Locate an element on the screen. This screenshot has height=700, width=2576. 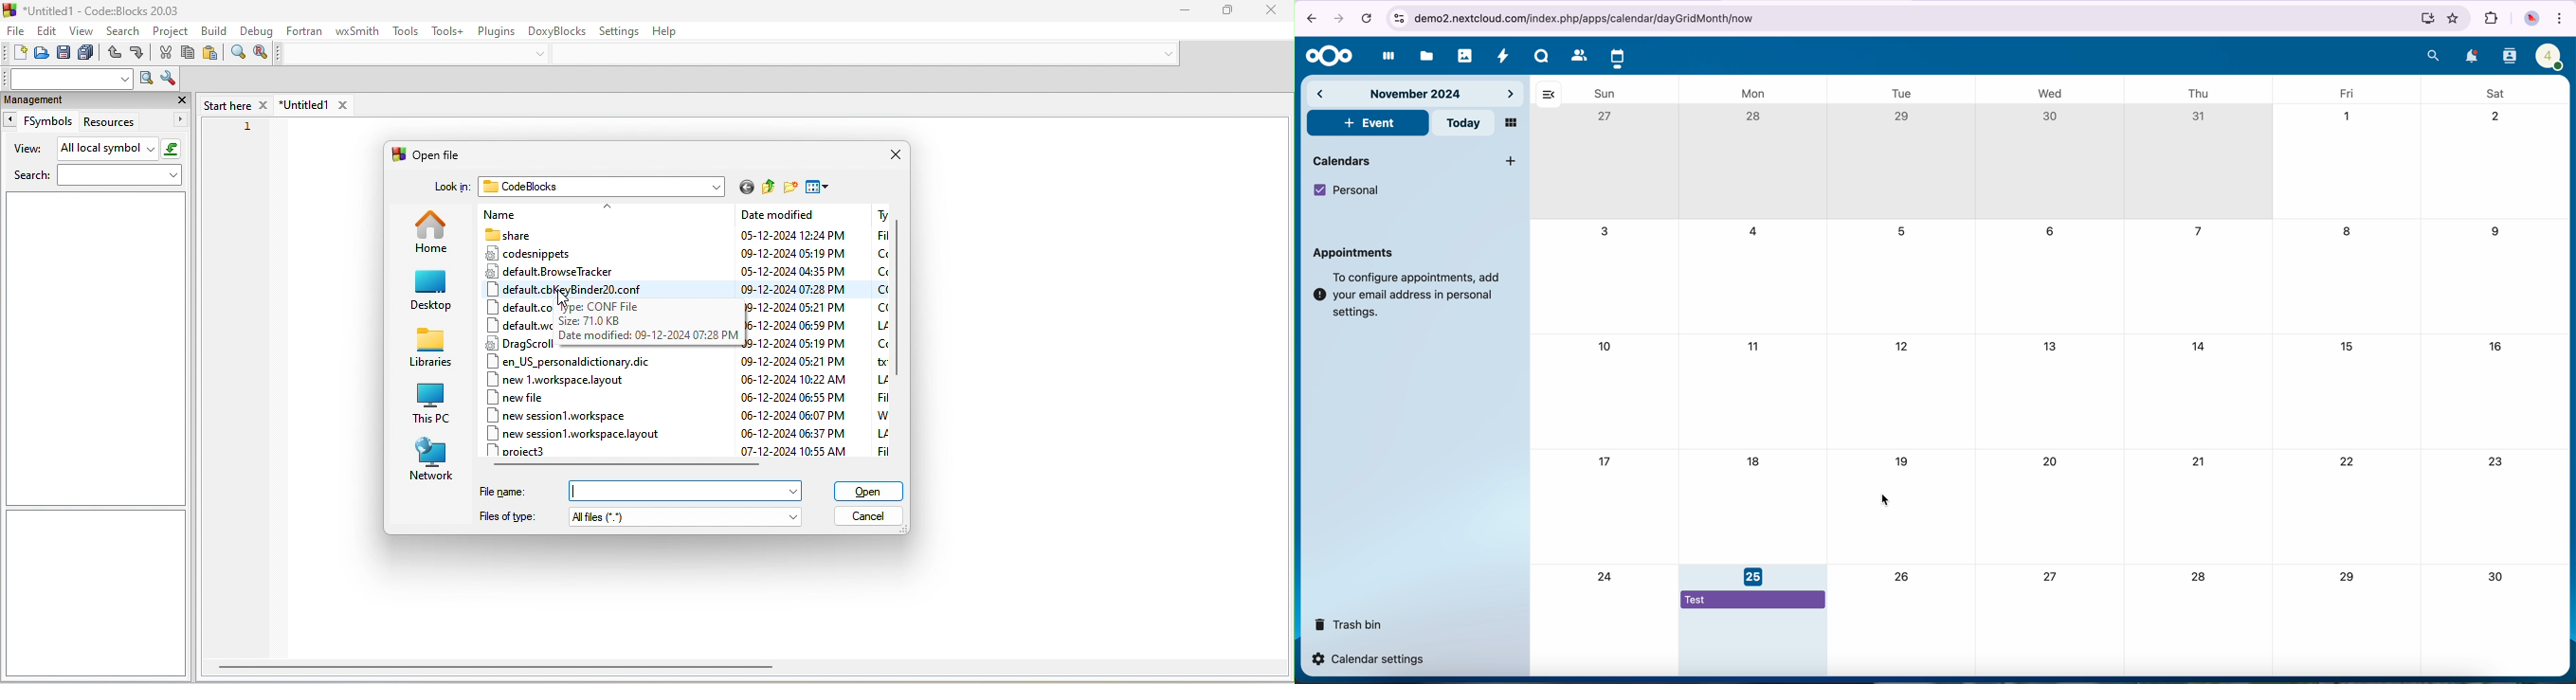
close is located at coordinates (181, 100).